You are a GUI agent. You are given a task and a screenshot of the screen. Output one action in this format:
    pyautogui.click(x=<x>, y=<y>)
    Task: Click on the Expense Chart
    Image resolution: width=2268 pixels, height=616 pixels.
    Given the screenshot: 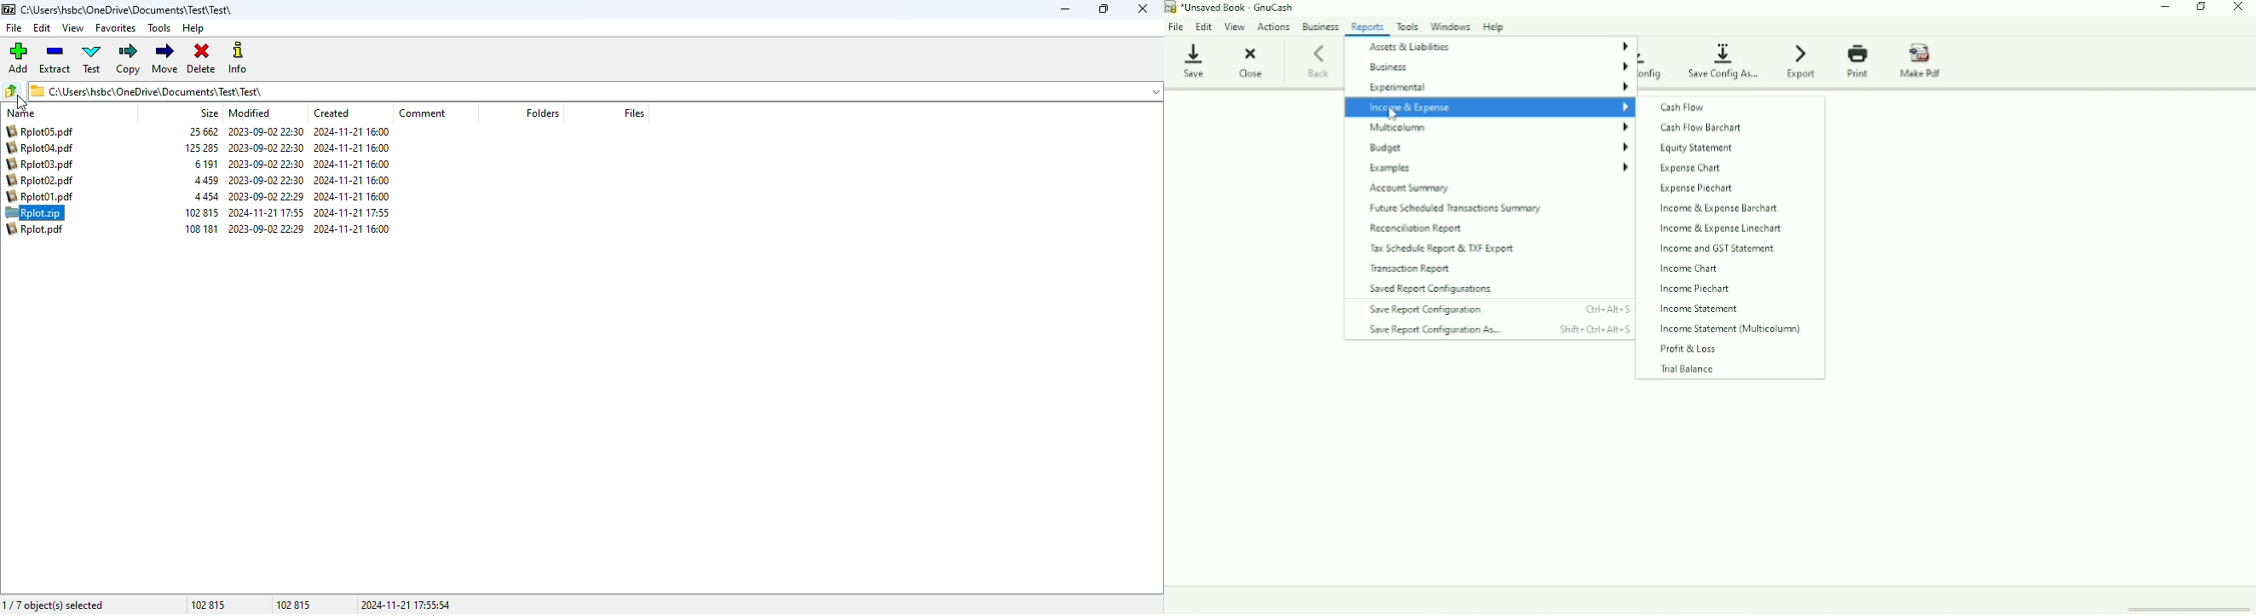 What is the action you would take?
    pyautogui.click(x=1689, y=168)
    